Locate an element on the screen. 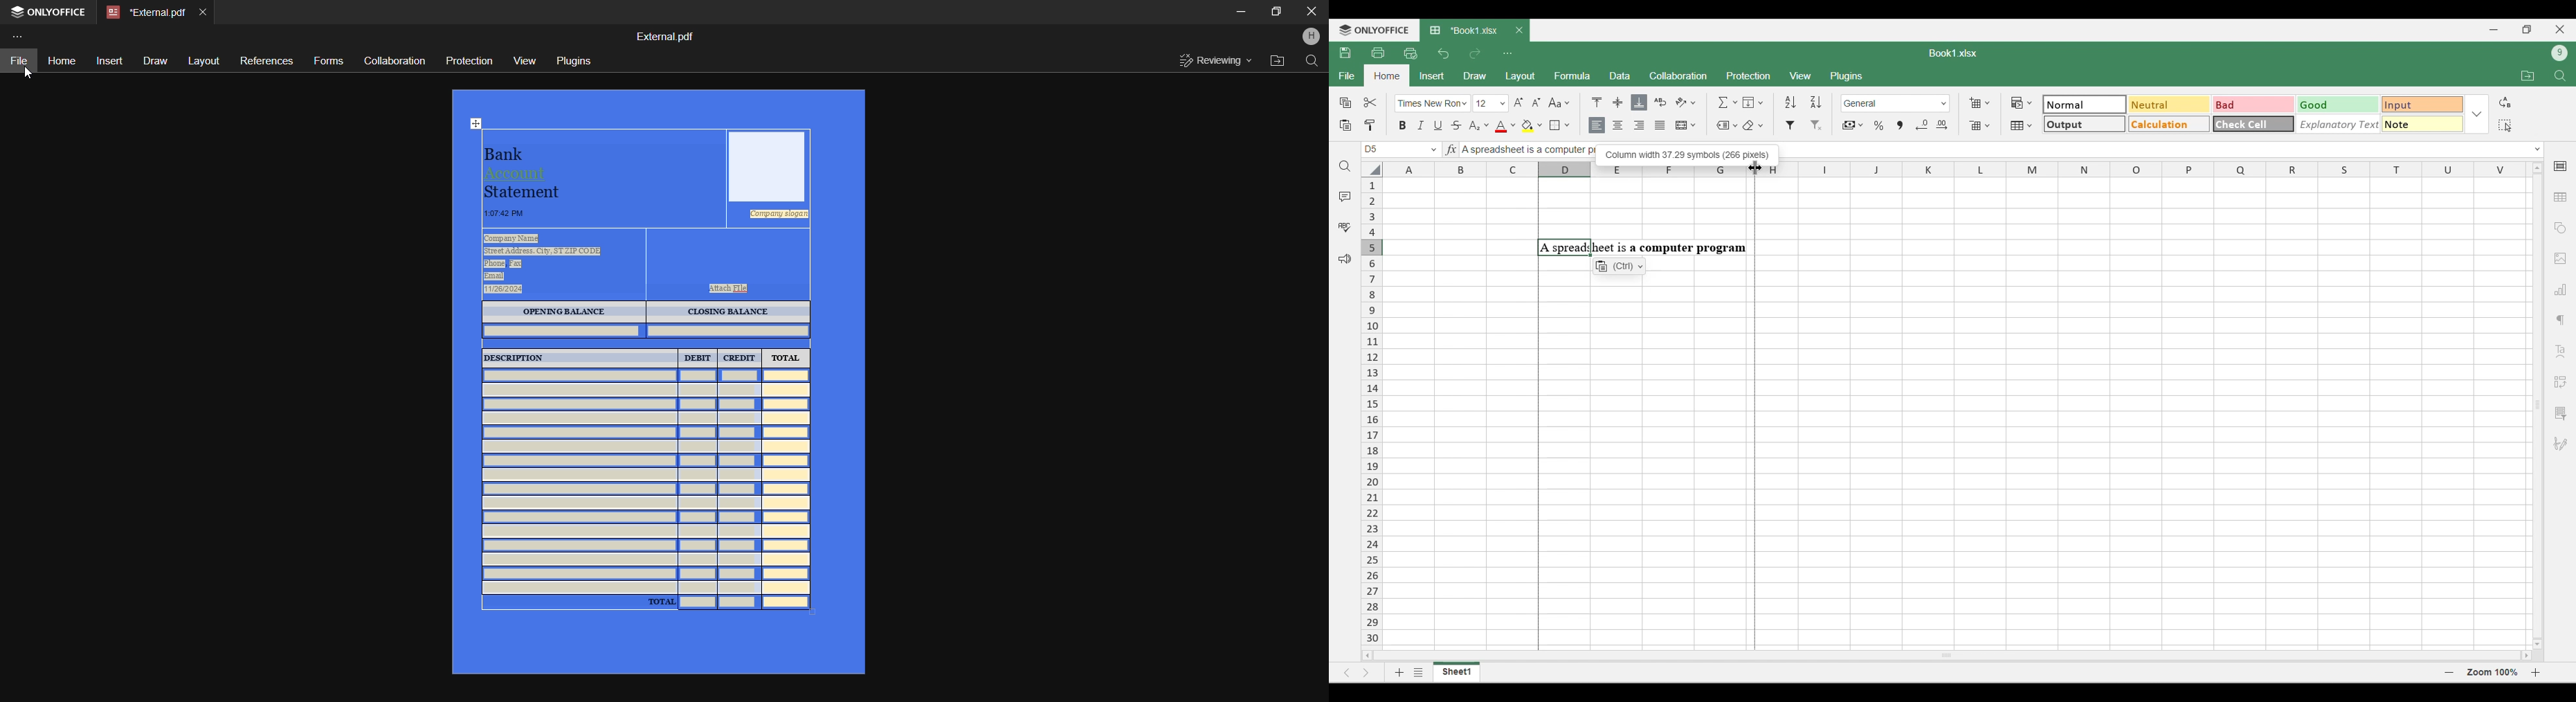  Plugins menu is located at coordinates (1848, 76).